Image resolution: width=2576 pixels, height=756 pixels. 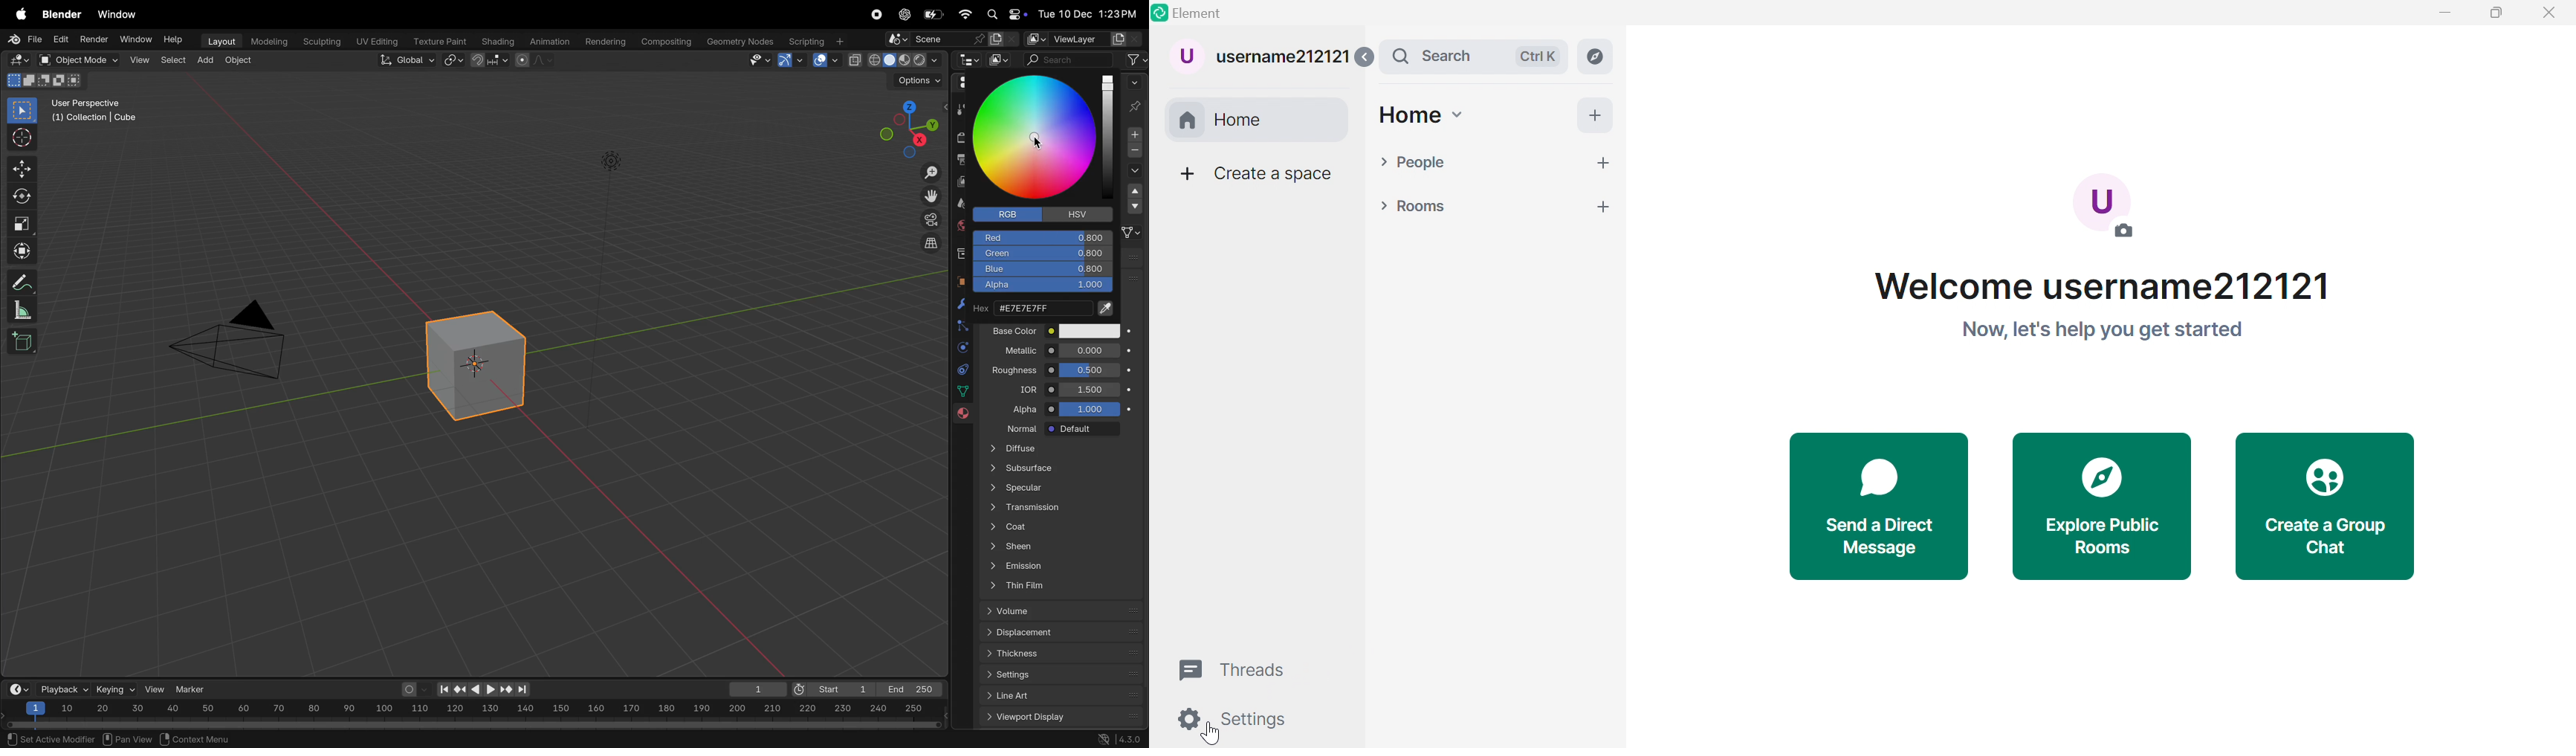 I want to click on Create a space, so click(x=1273, y=174).